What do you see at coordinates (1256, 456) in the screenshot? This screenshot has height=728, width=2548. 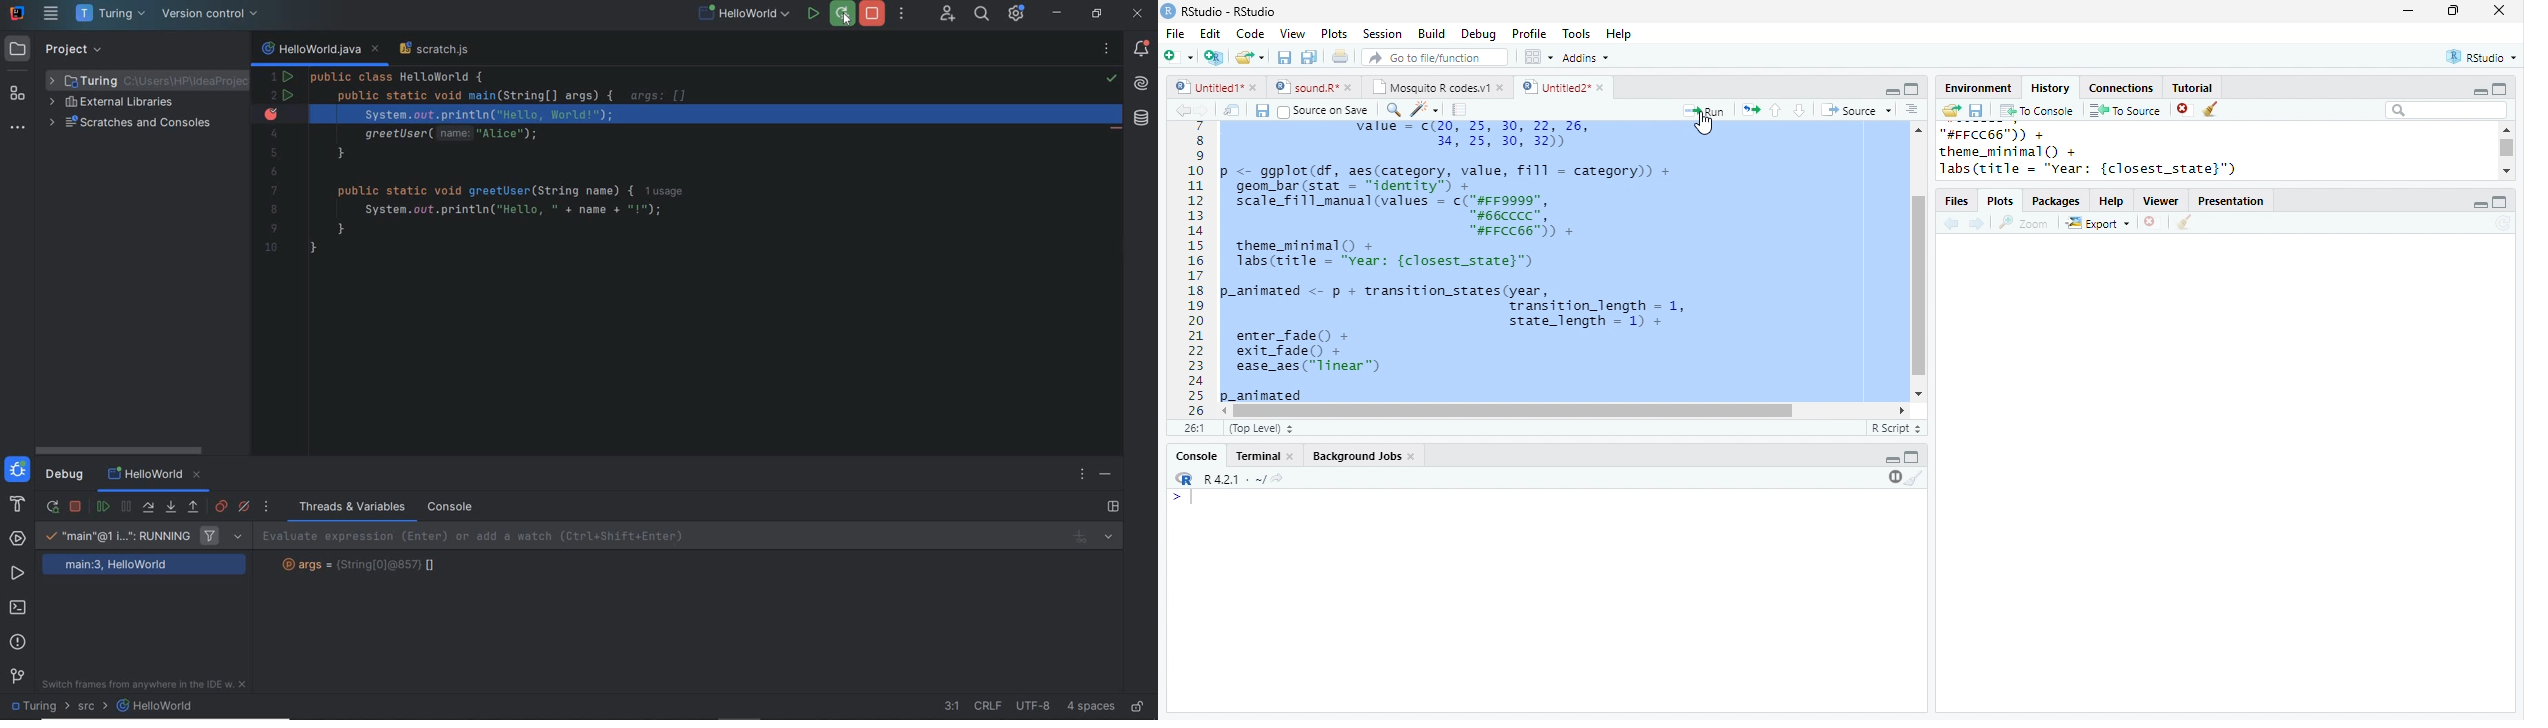 I see `Terminal` at bounding box center [1256, 456].